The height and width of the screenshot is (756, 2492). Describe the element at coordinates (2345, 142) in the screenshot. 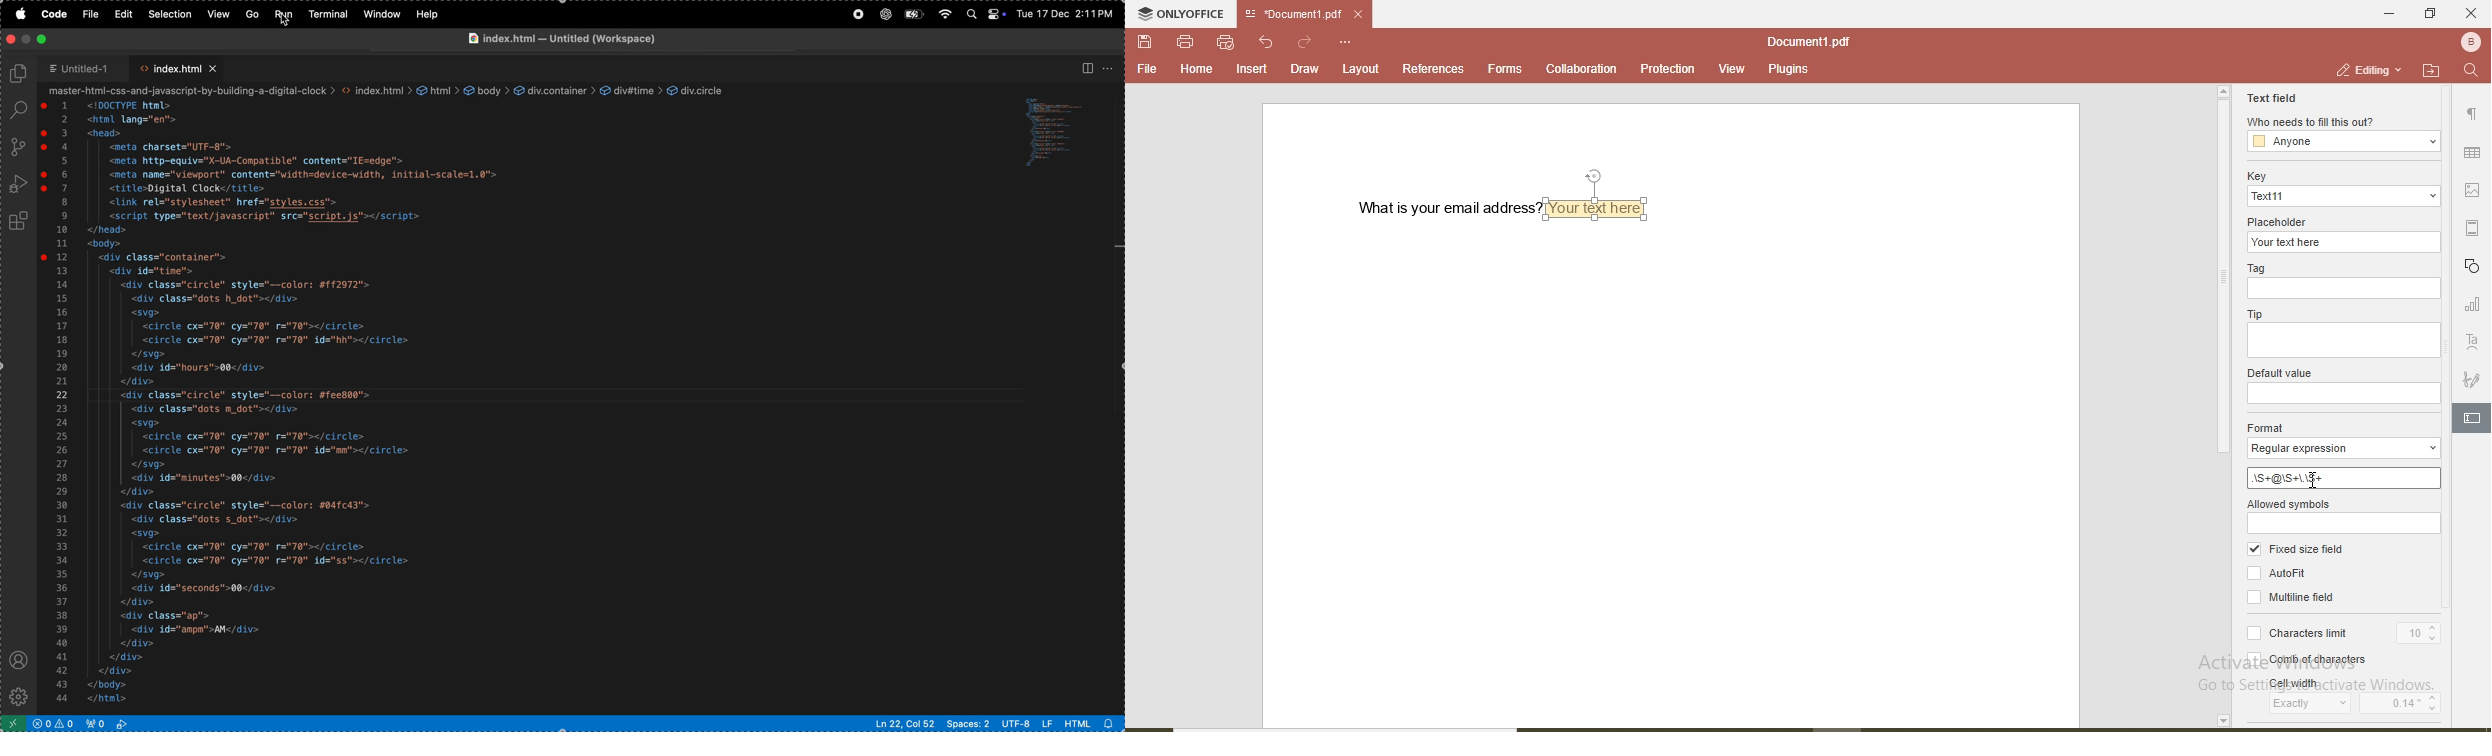

I see `anyone` at that location.